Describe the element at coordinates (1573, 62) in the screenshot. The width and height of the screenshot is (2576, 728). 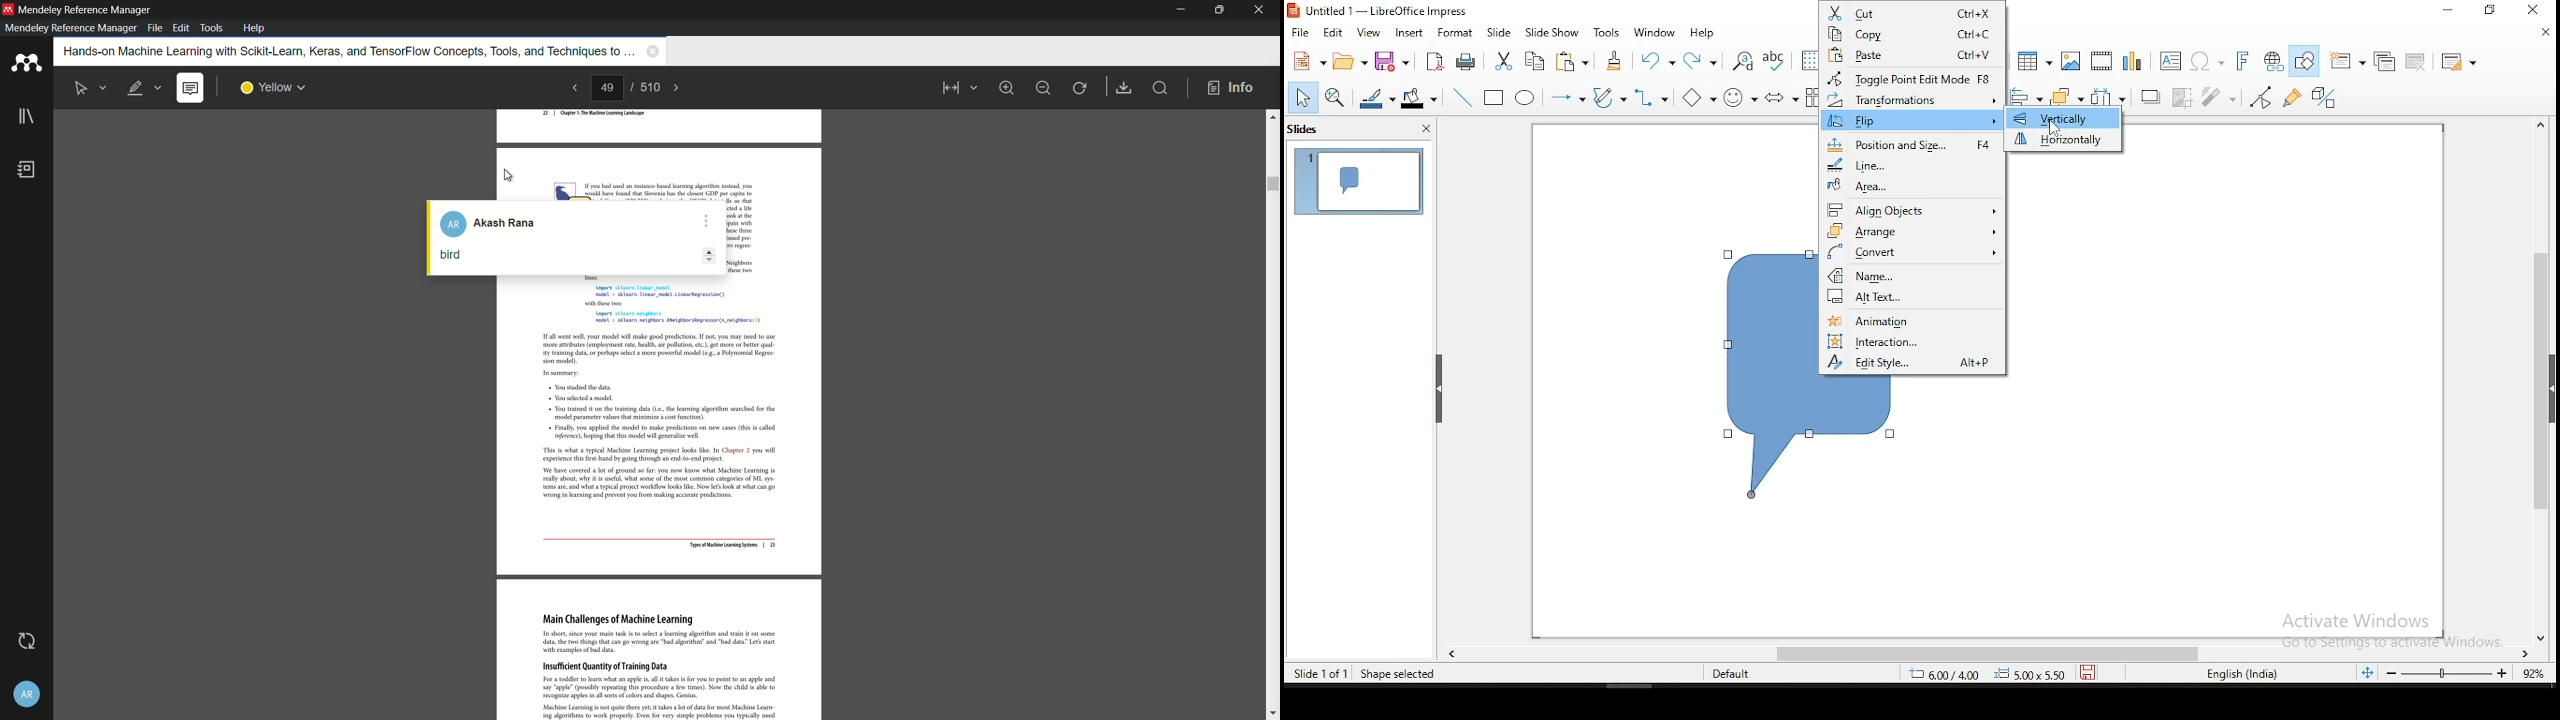
I see `paste` at that location.